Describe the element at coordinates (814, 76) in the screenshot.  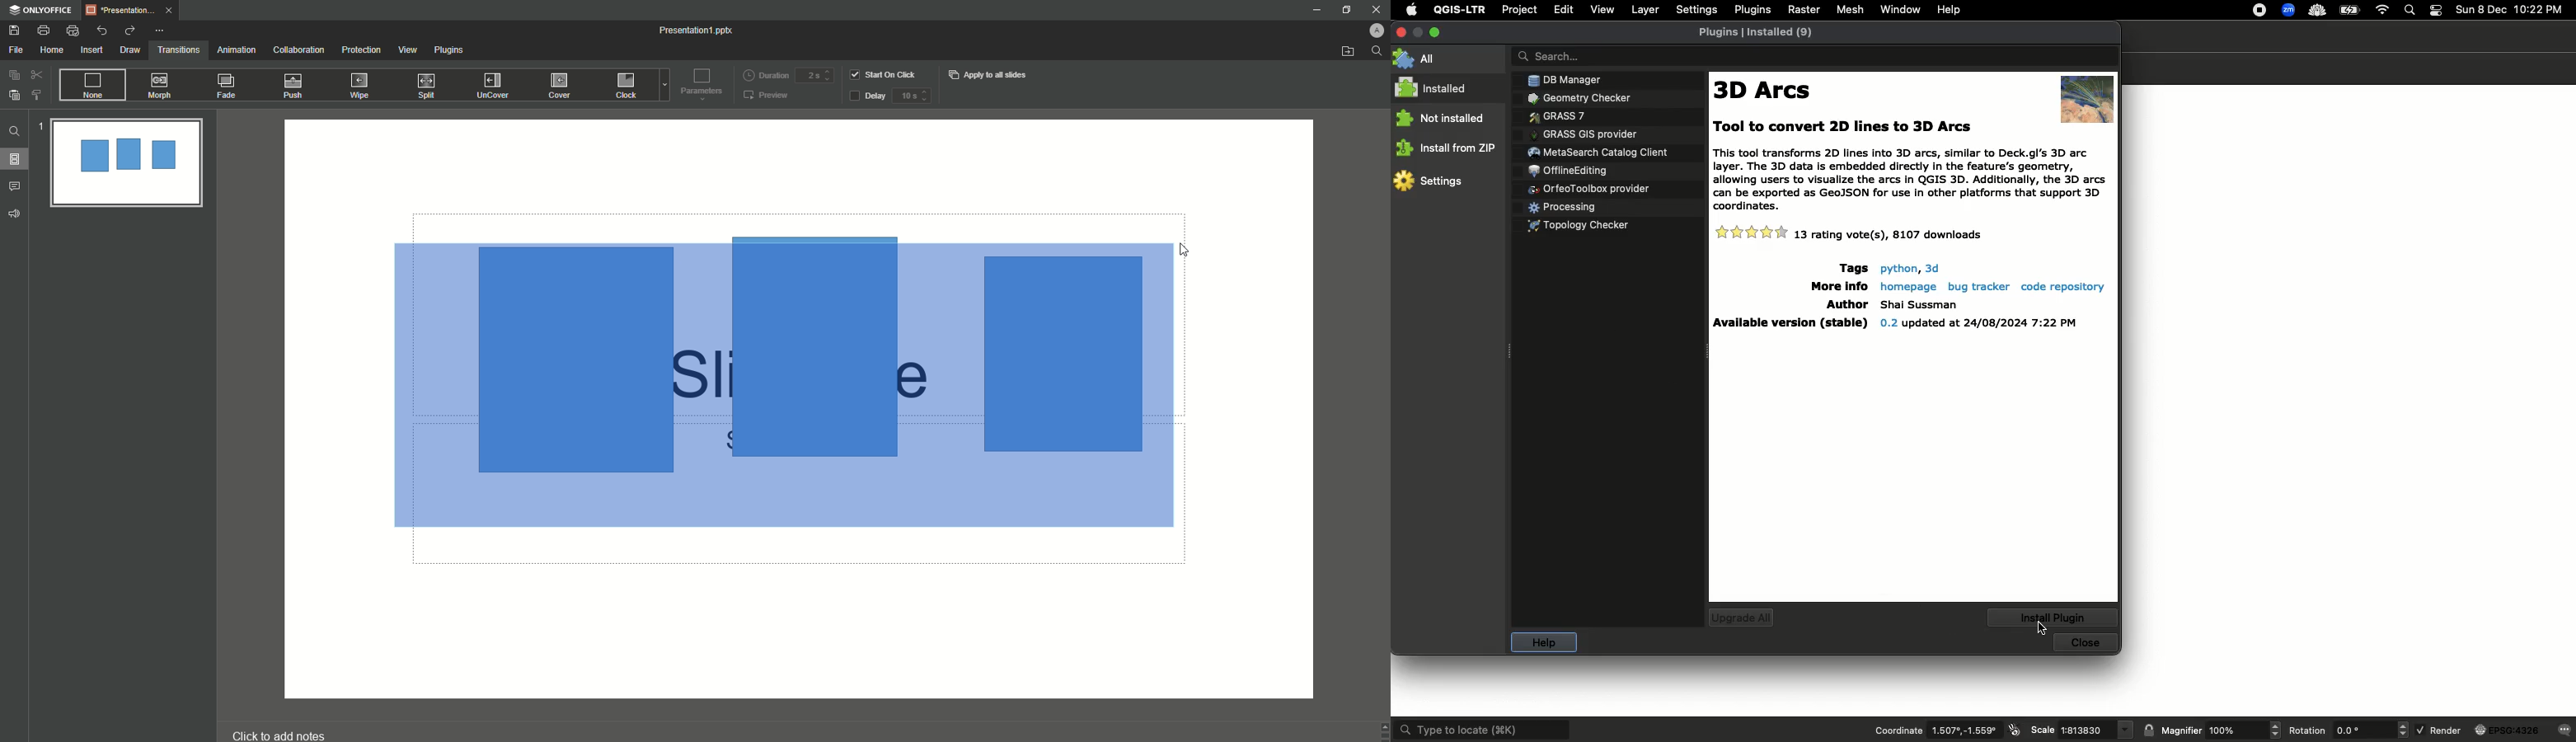
I see `duration input` at that location.